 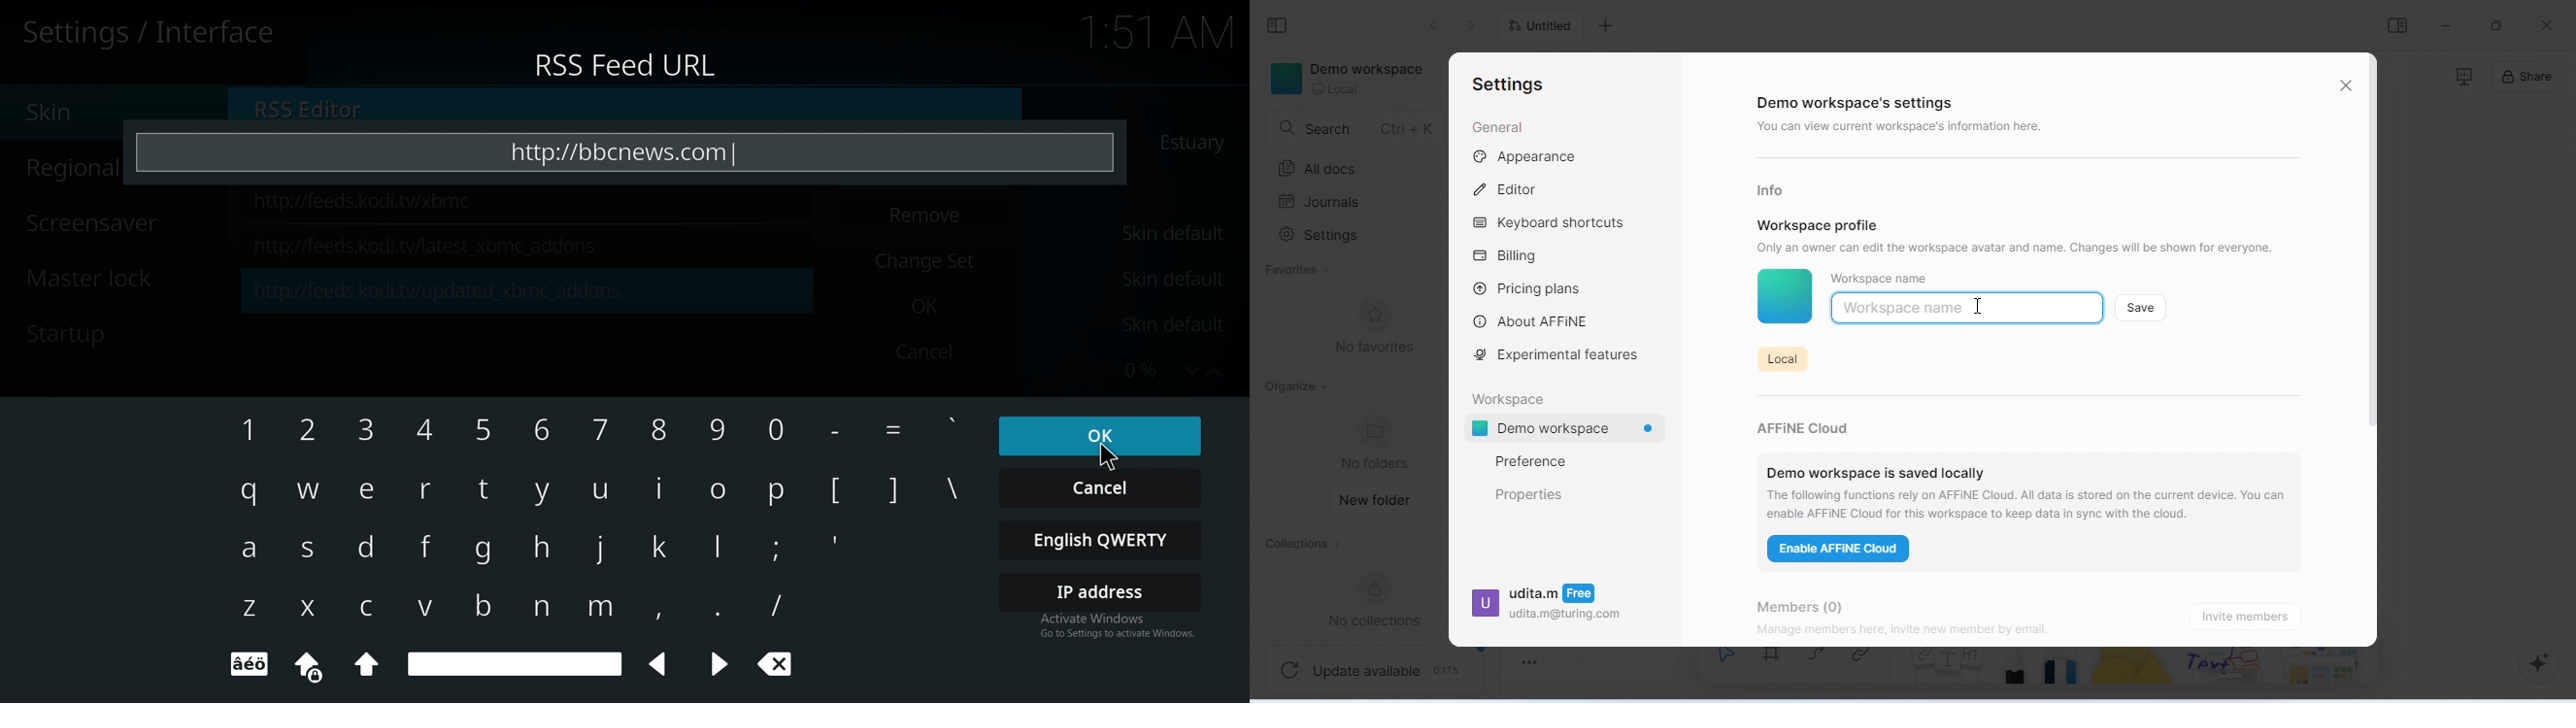 I want to click on no folders, so click(x=1378, y=442).